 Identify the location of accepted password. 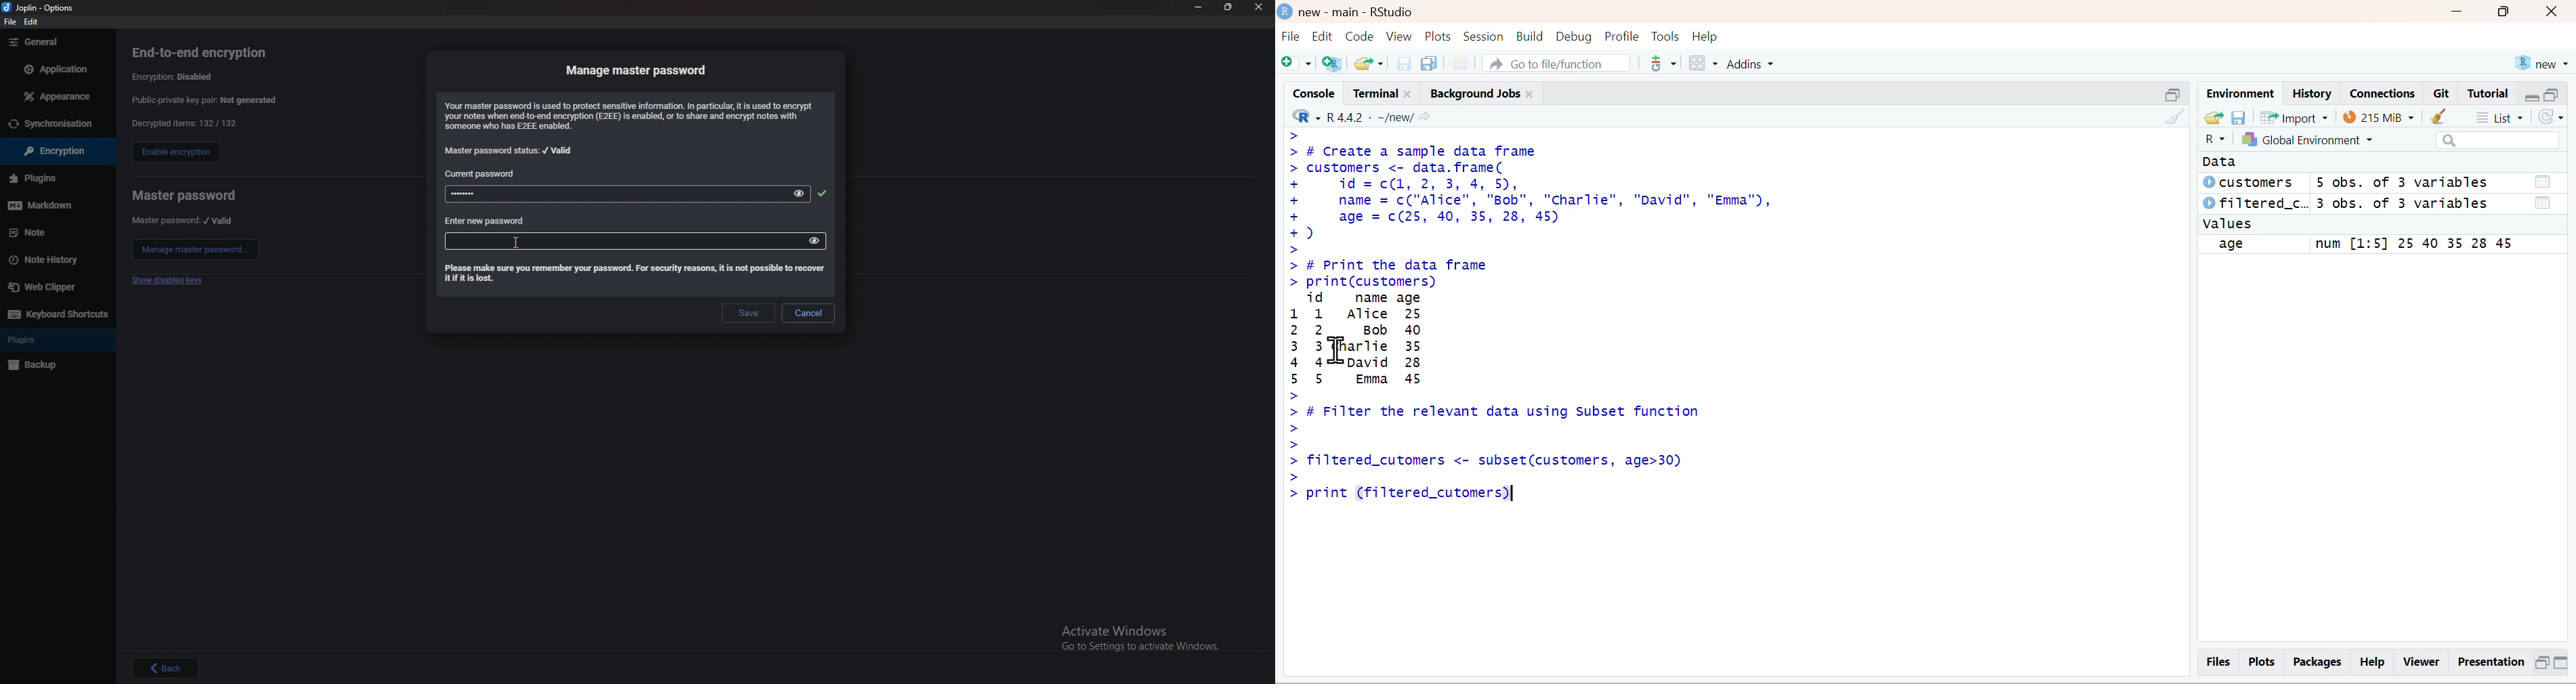
(822, 193).